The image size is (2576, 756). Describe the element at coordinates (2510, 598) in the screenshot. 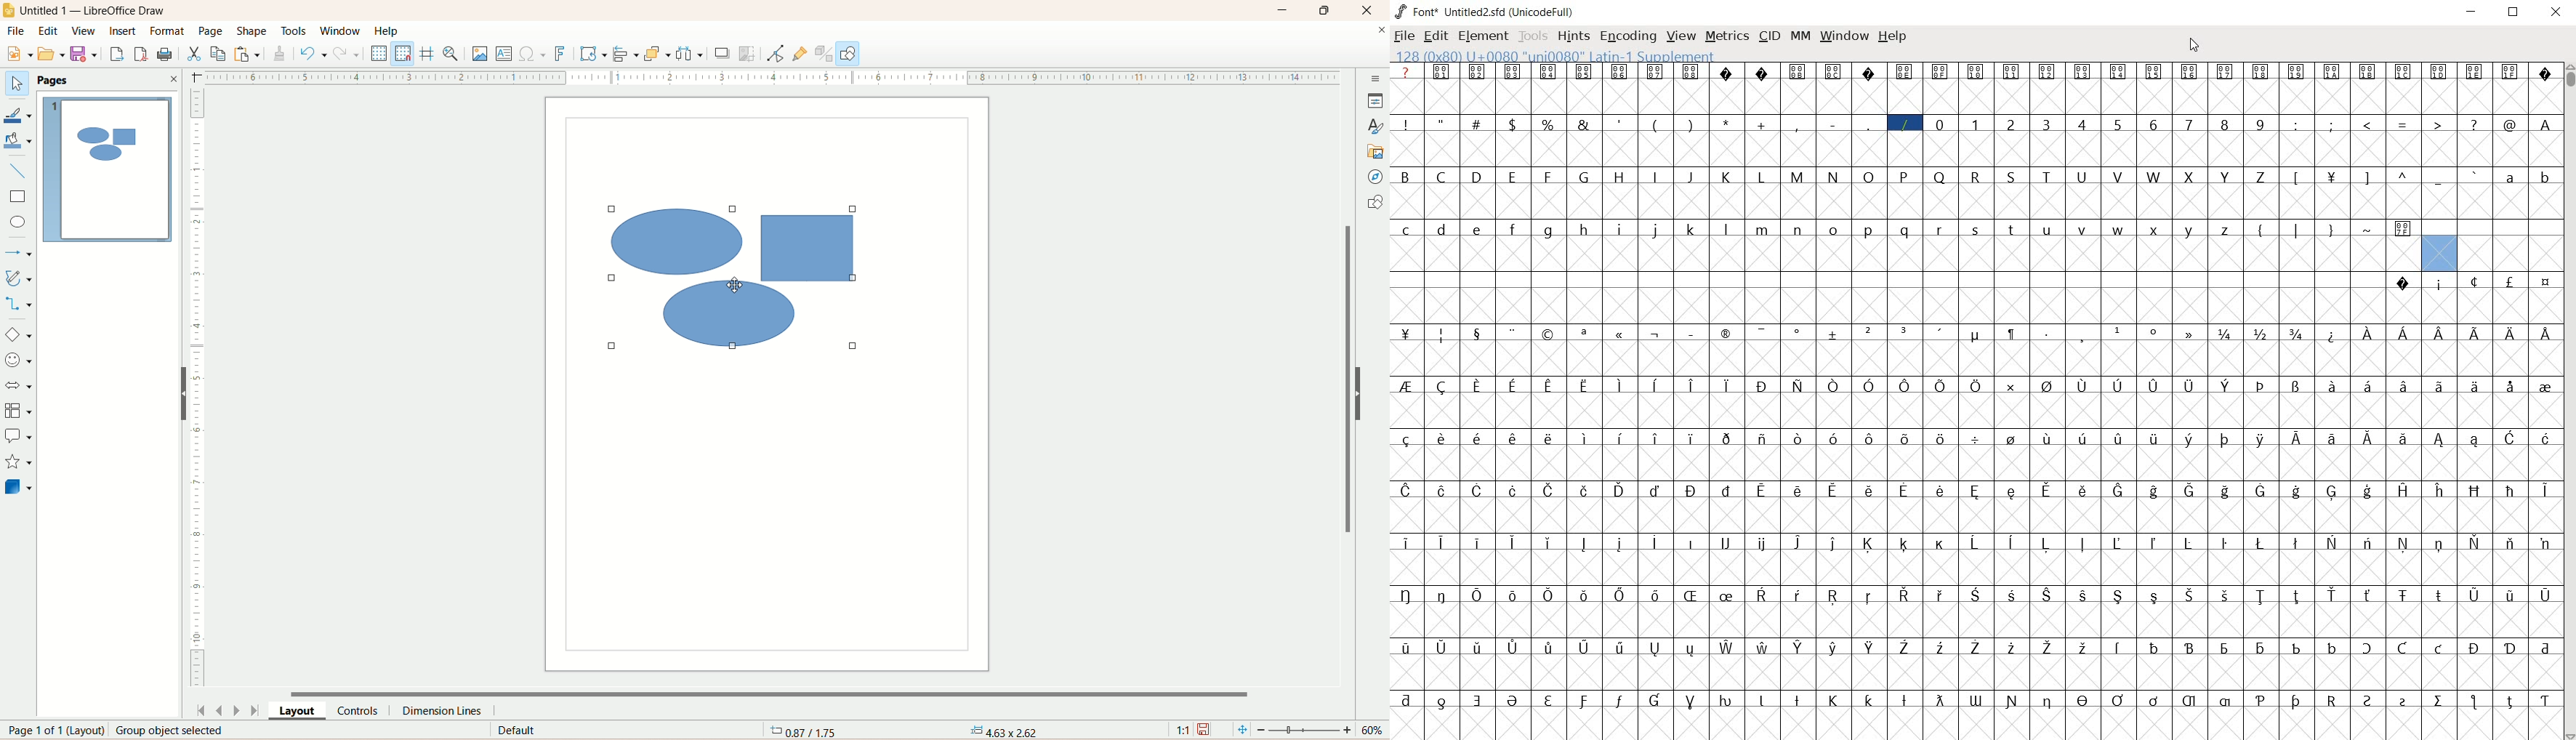

I see `glyph` at that location.